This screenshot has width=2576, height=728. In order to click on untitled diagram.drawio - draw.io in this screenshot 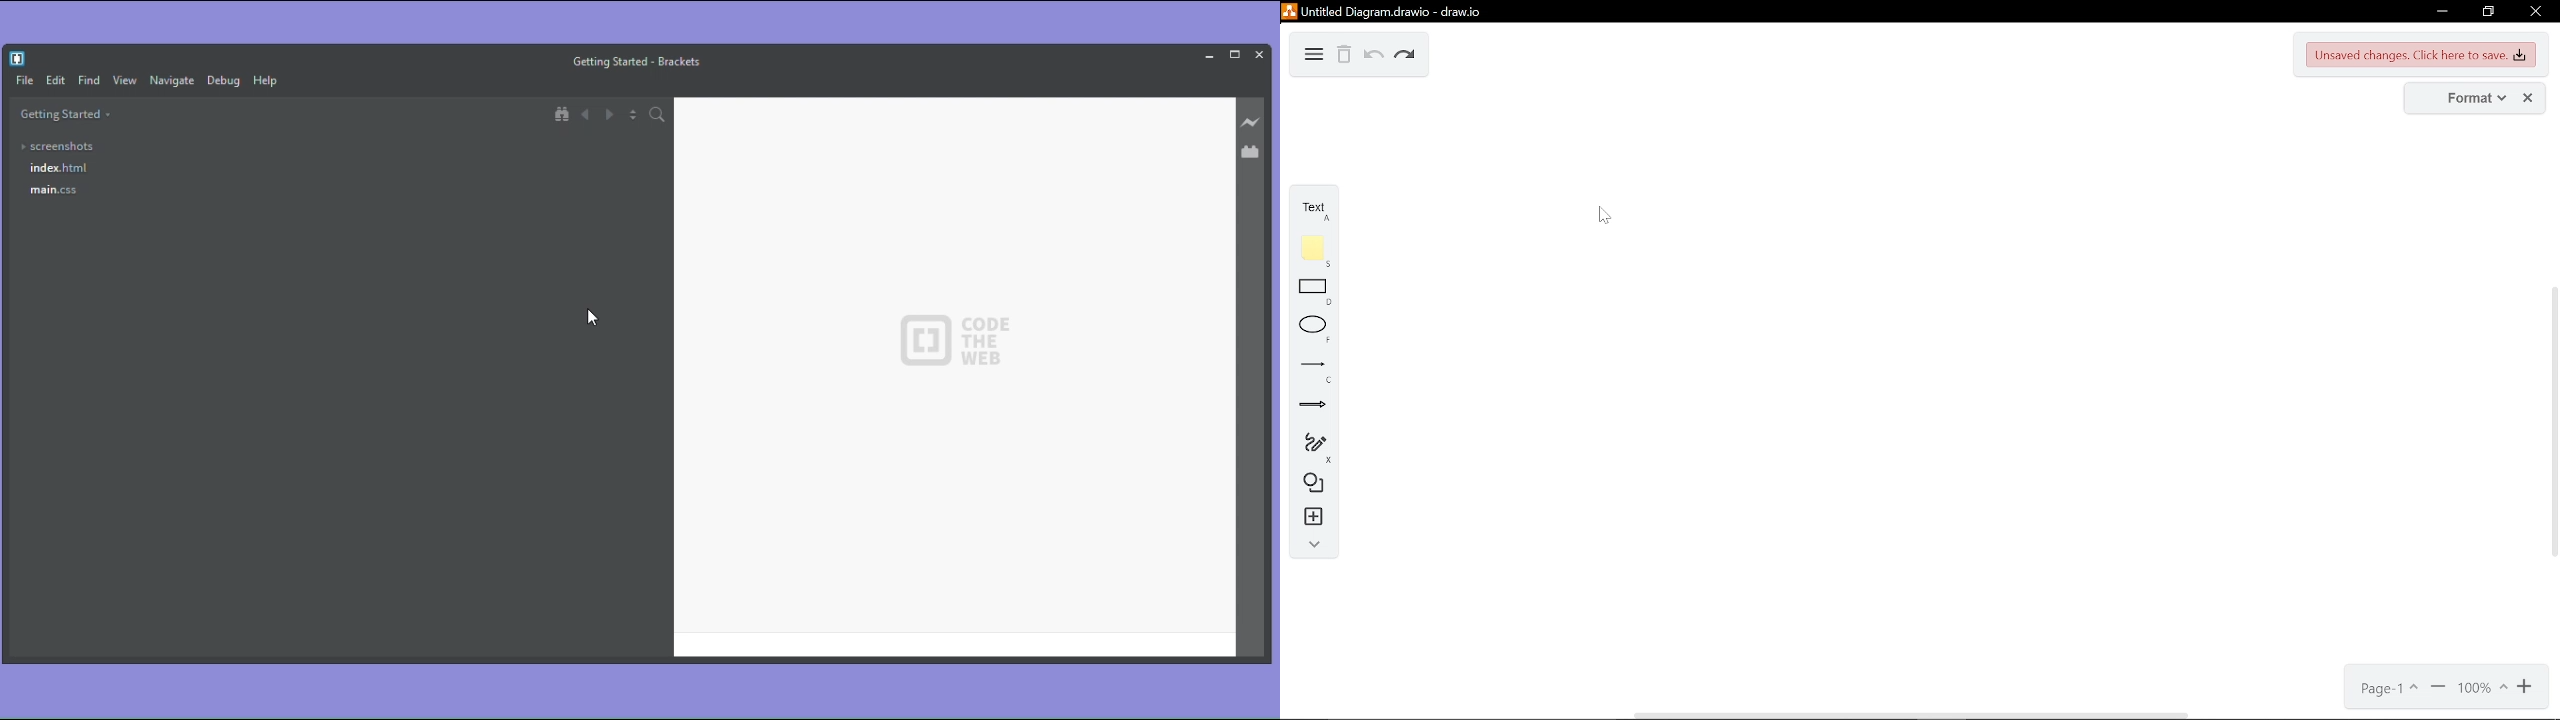, I will do `click(1394, 10)`.